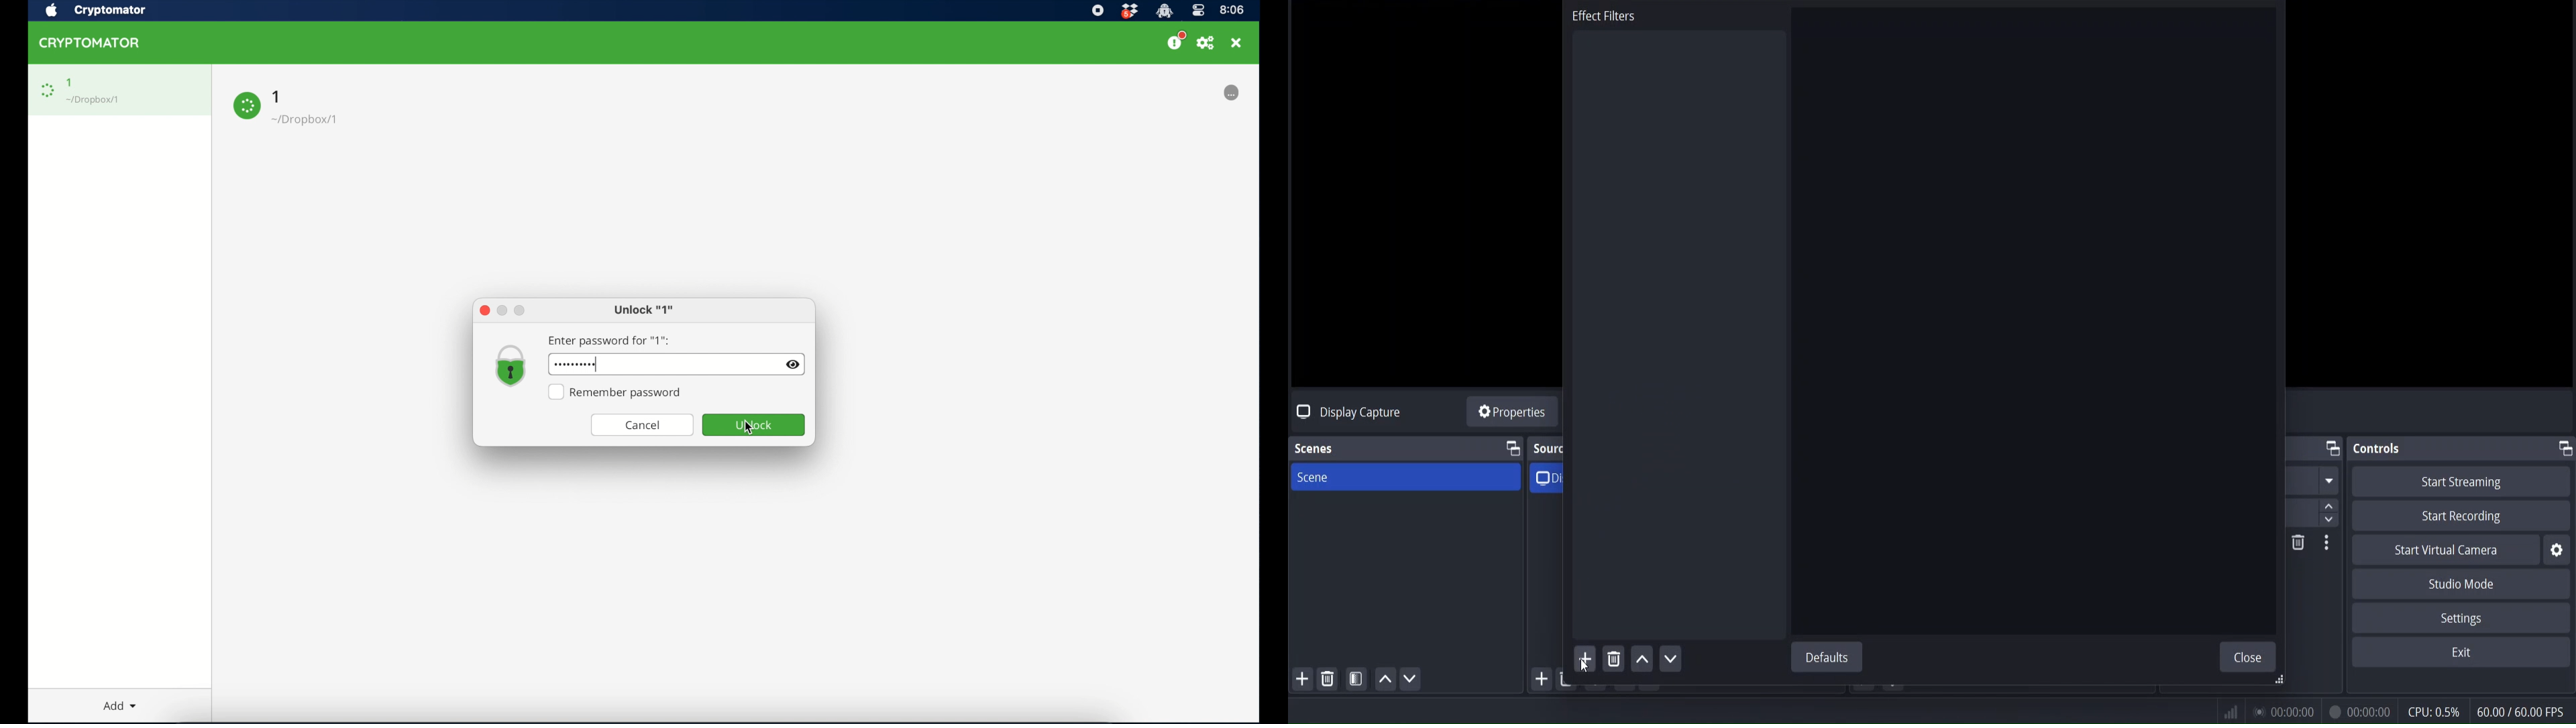 Image resolution: width=2576 pixels, height=728 pixels. I want to click on start streaming, so click(2463, 482).